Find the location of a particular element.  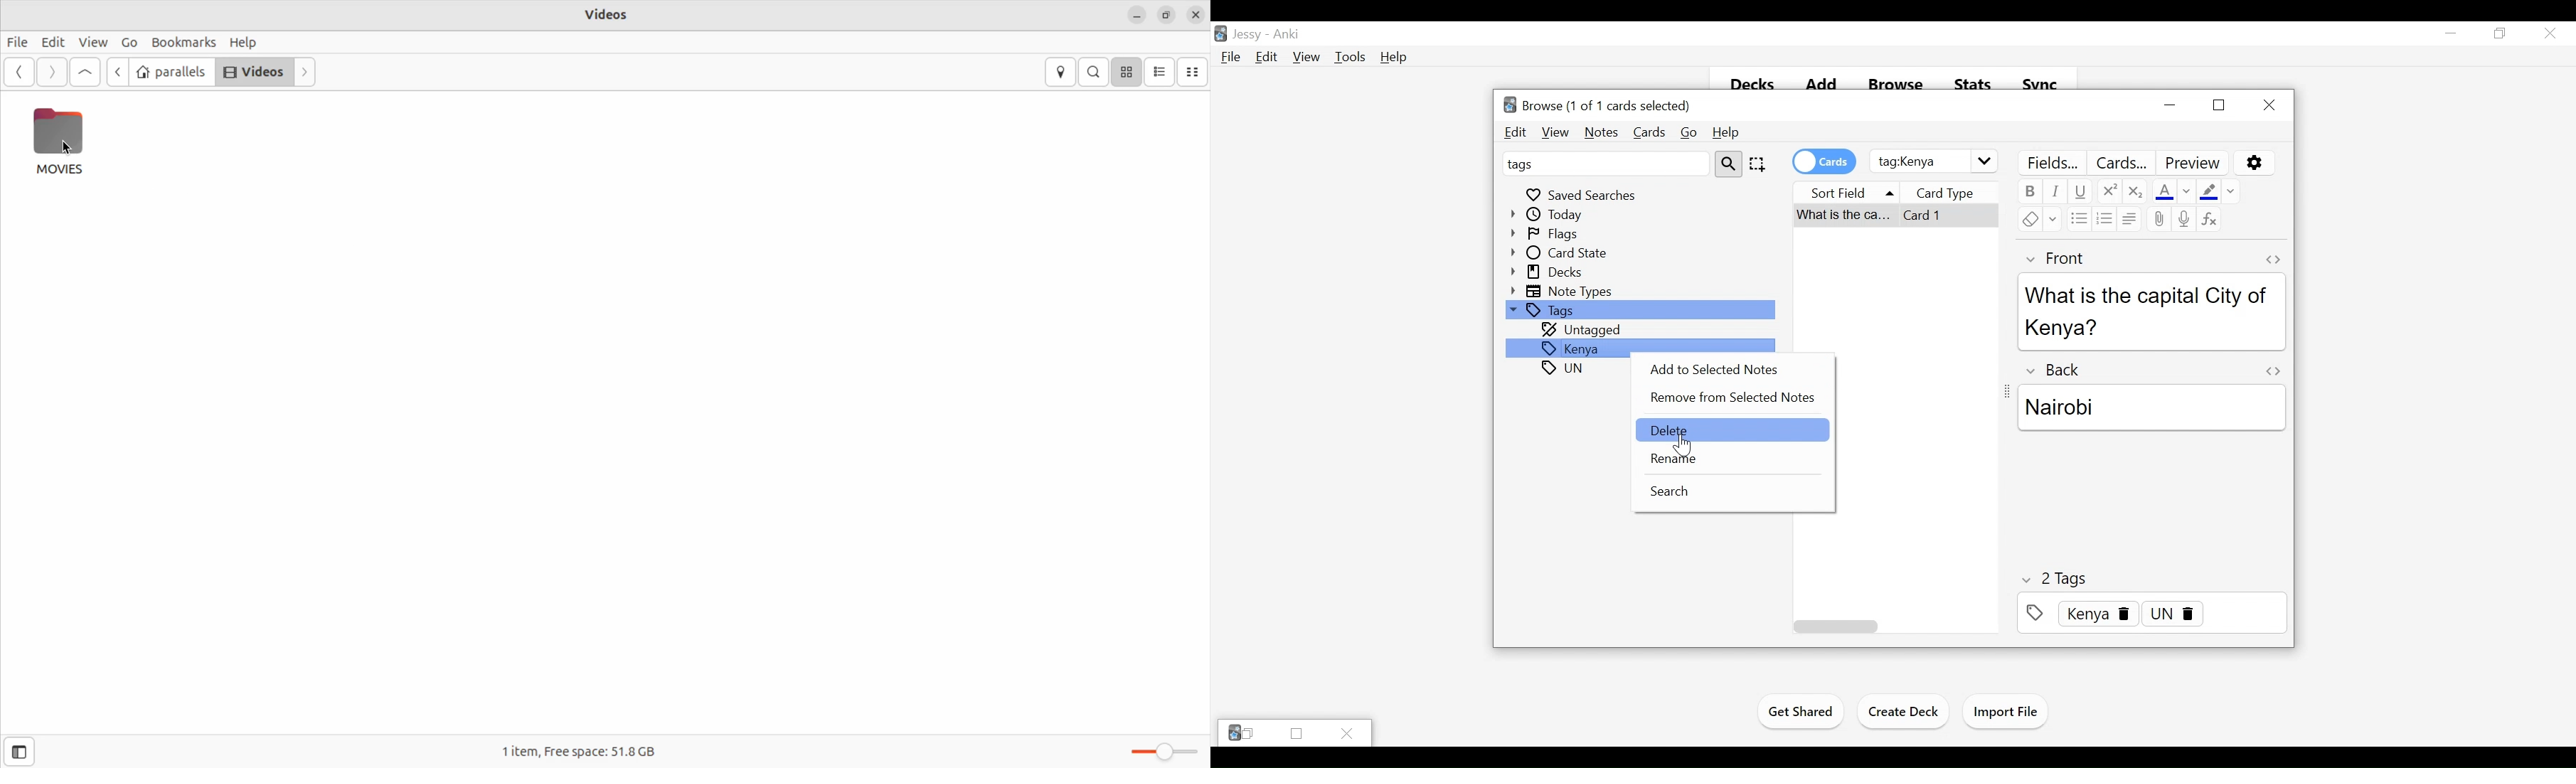

Back is located at coordinates (2058, 368).